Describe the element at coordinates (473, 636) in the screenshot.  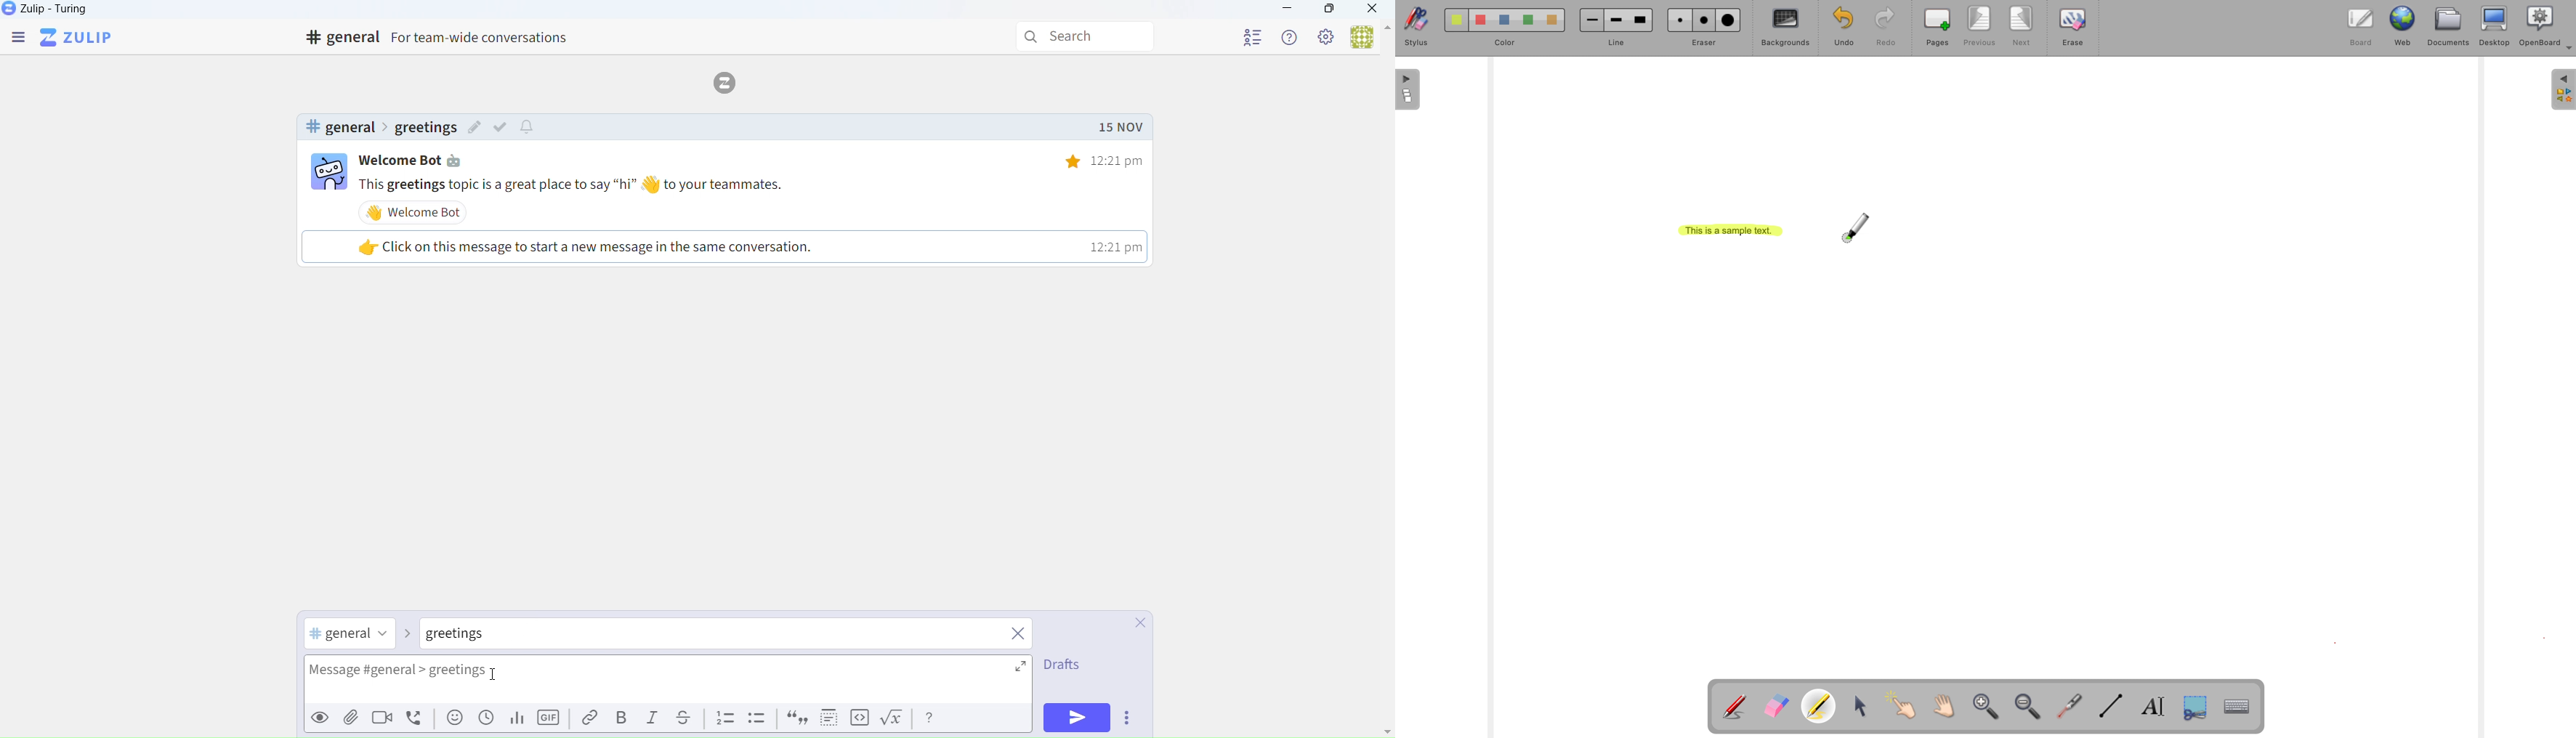
I see `Direct Message` at that location.